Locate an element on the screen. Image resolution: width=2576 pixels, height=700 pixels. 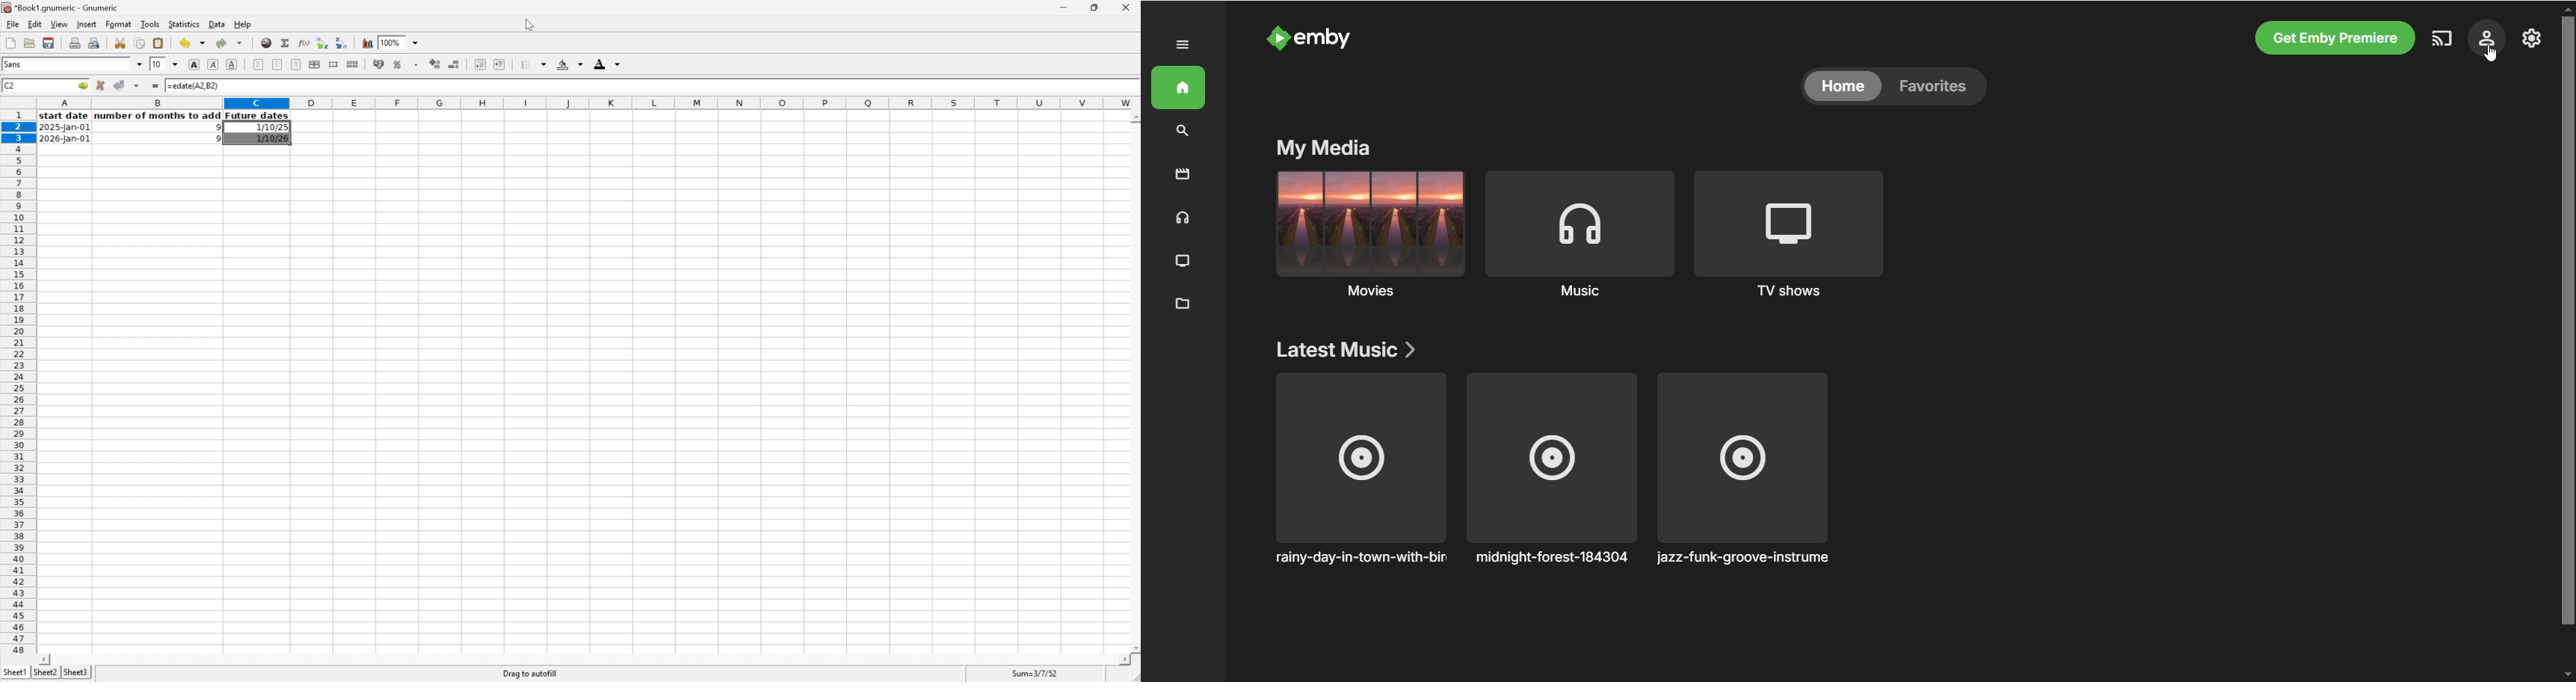
start date is located at coordinates (65, 116).